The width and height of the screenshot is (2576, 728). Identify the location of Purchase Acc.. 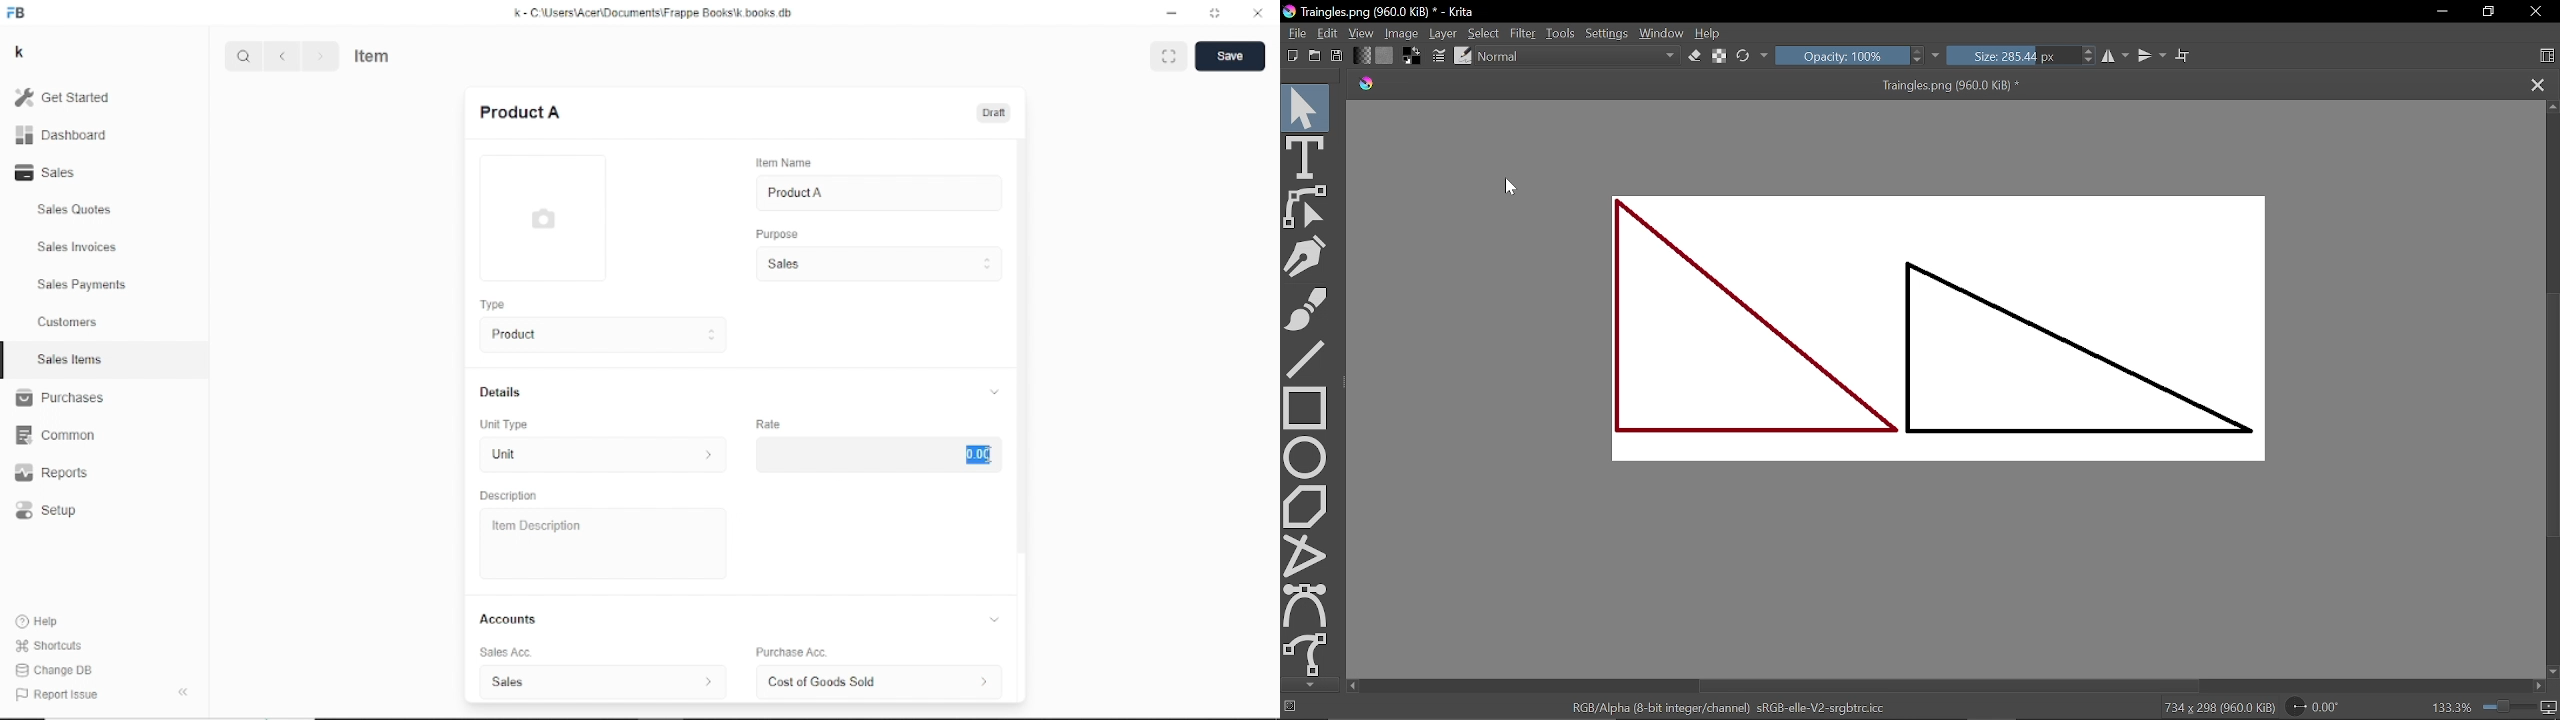
(790, 653).